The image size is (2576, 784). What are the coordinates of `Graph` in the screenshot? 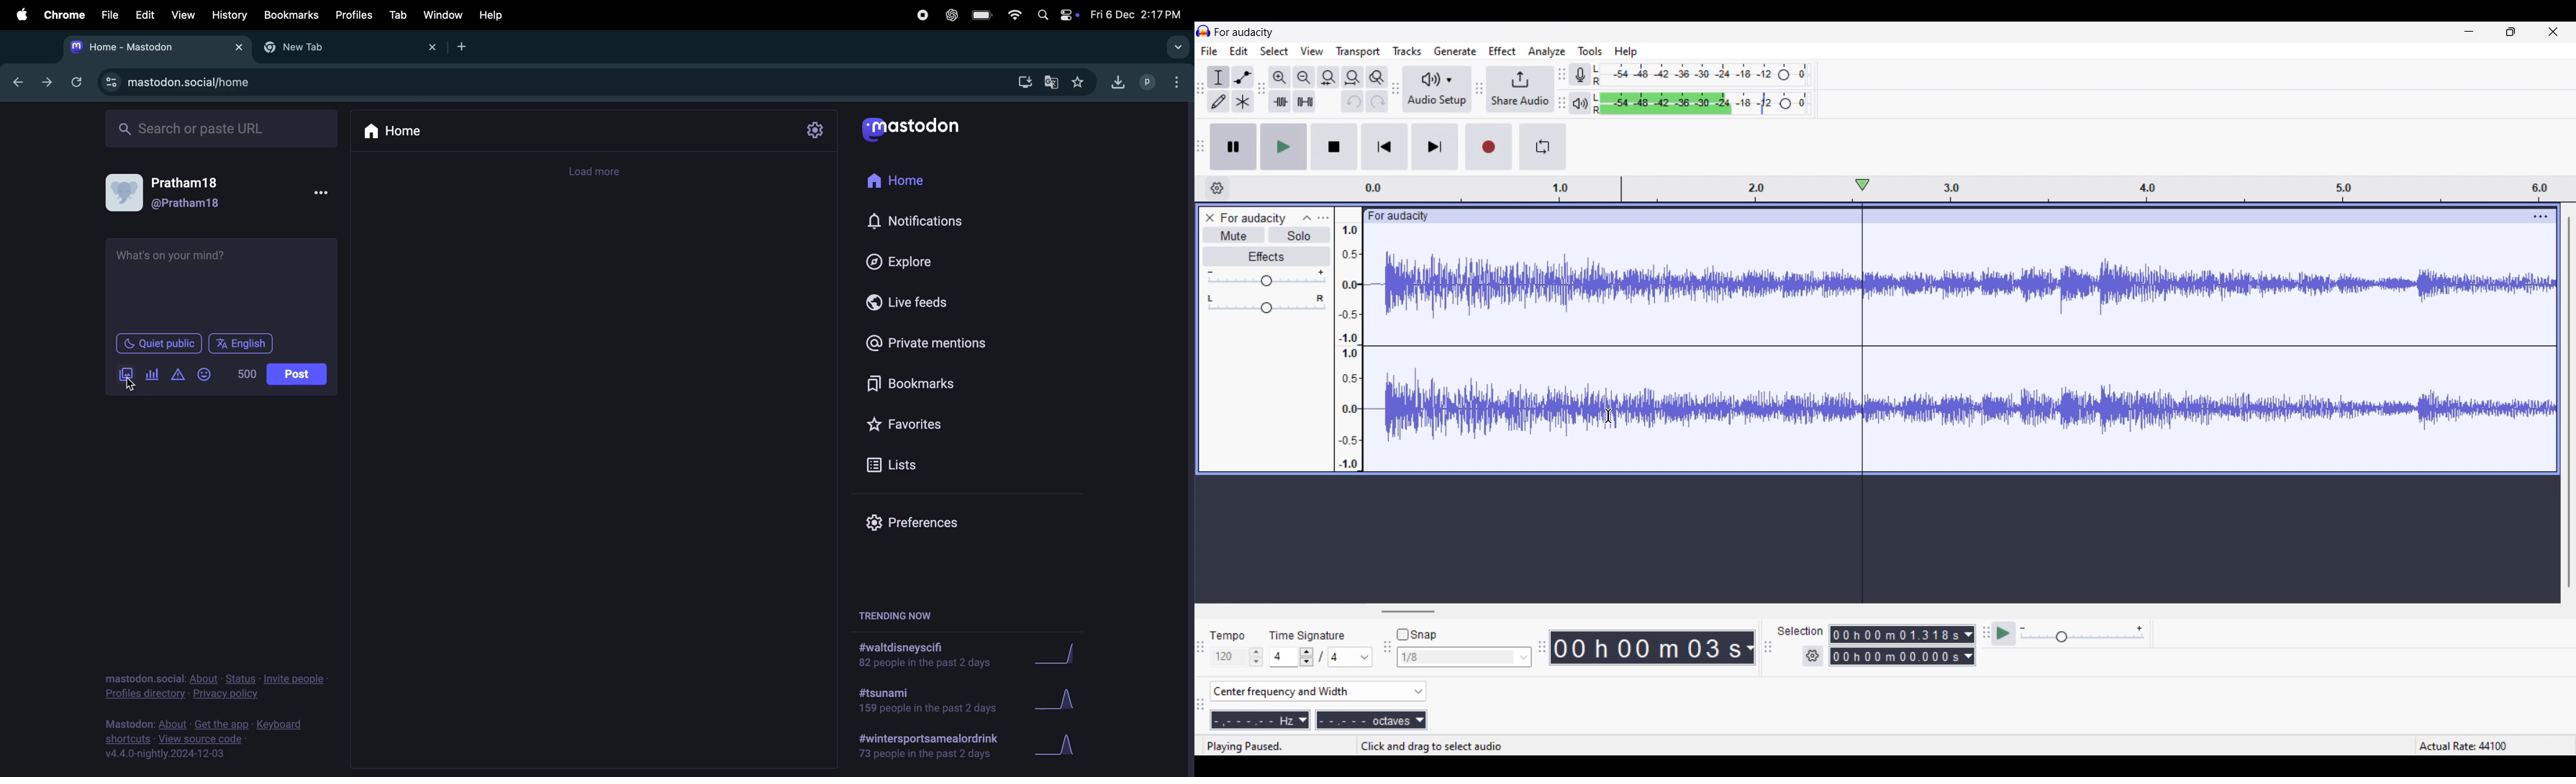 It's located at (1064, 697).